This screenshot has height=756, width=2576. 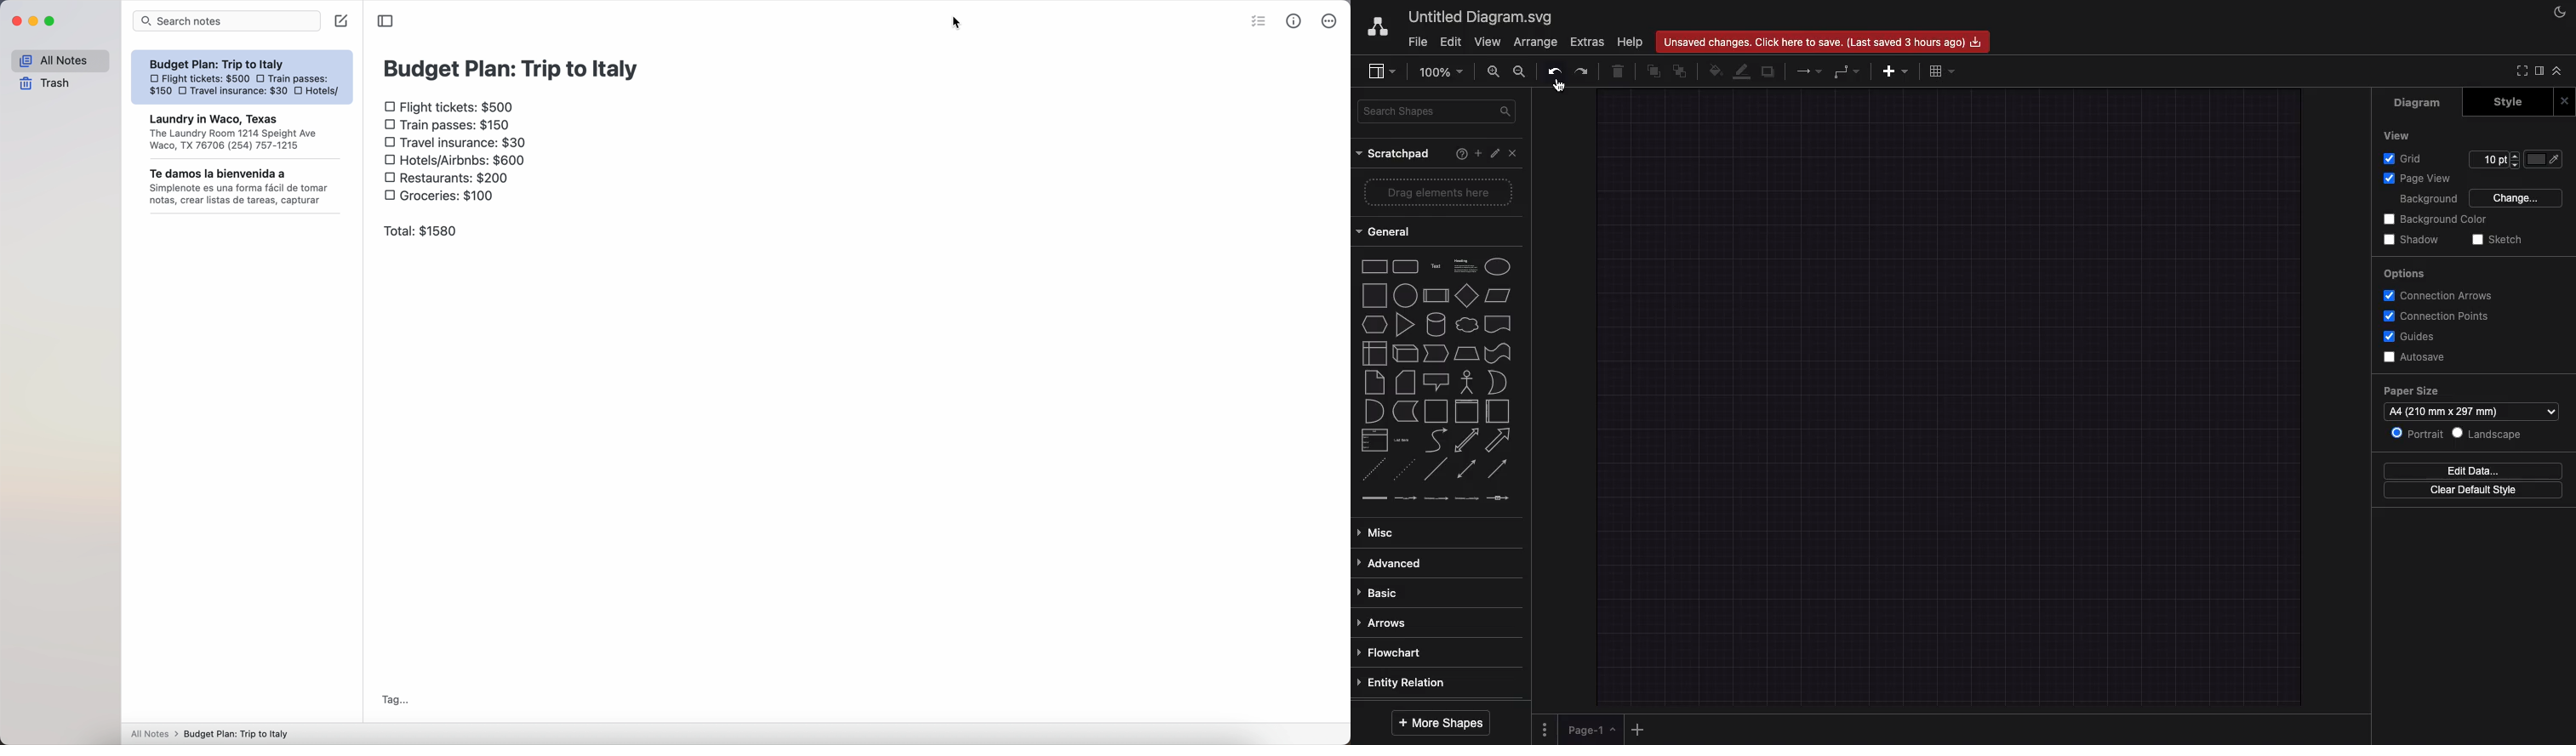 What do you see at coordinates (1416, 43) in the screenshot?
I see `File` at bounding box center [1416, 43].